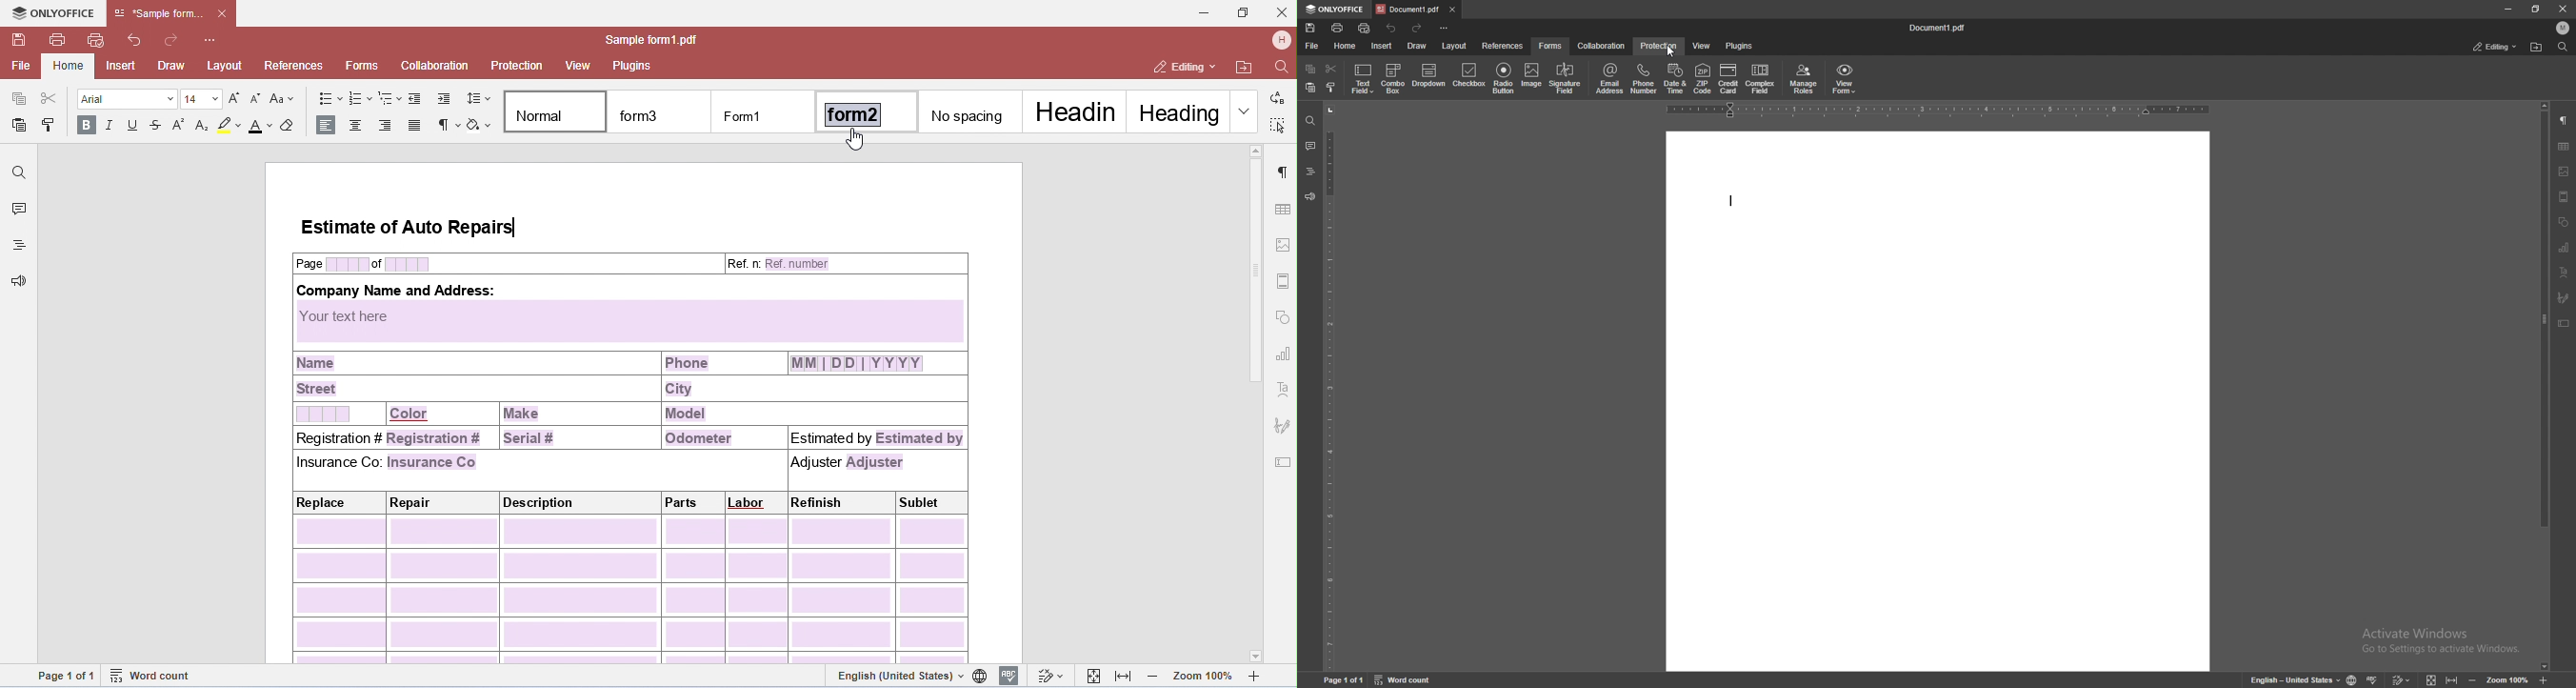 The height and width of the screenshot is (700, 2576). Describe the element at coordinates (1741, 46) in the screenshot. I see `plugins` at that location.